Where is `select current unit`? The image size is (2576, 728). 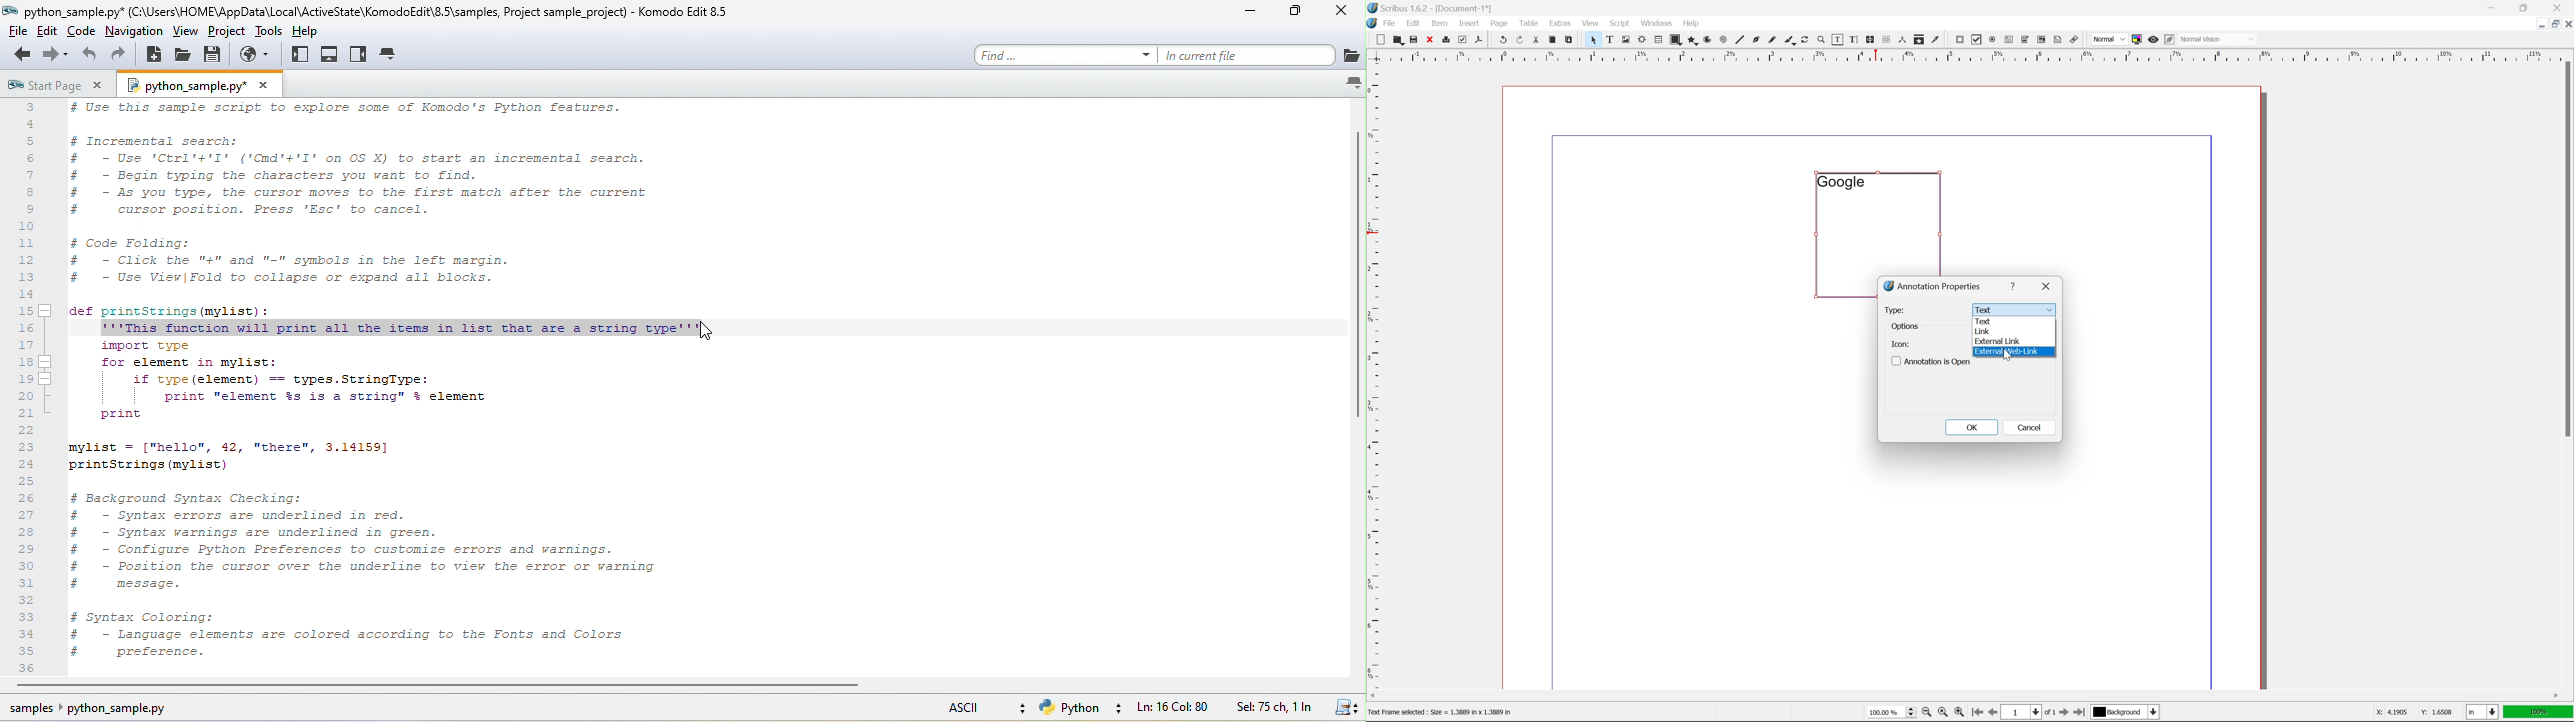
select current unit is located at coordinates (2483, 713).